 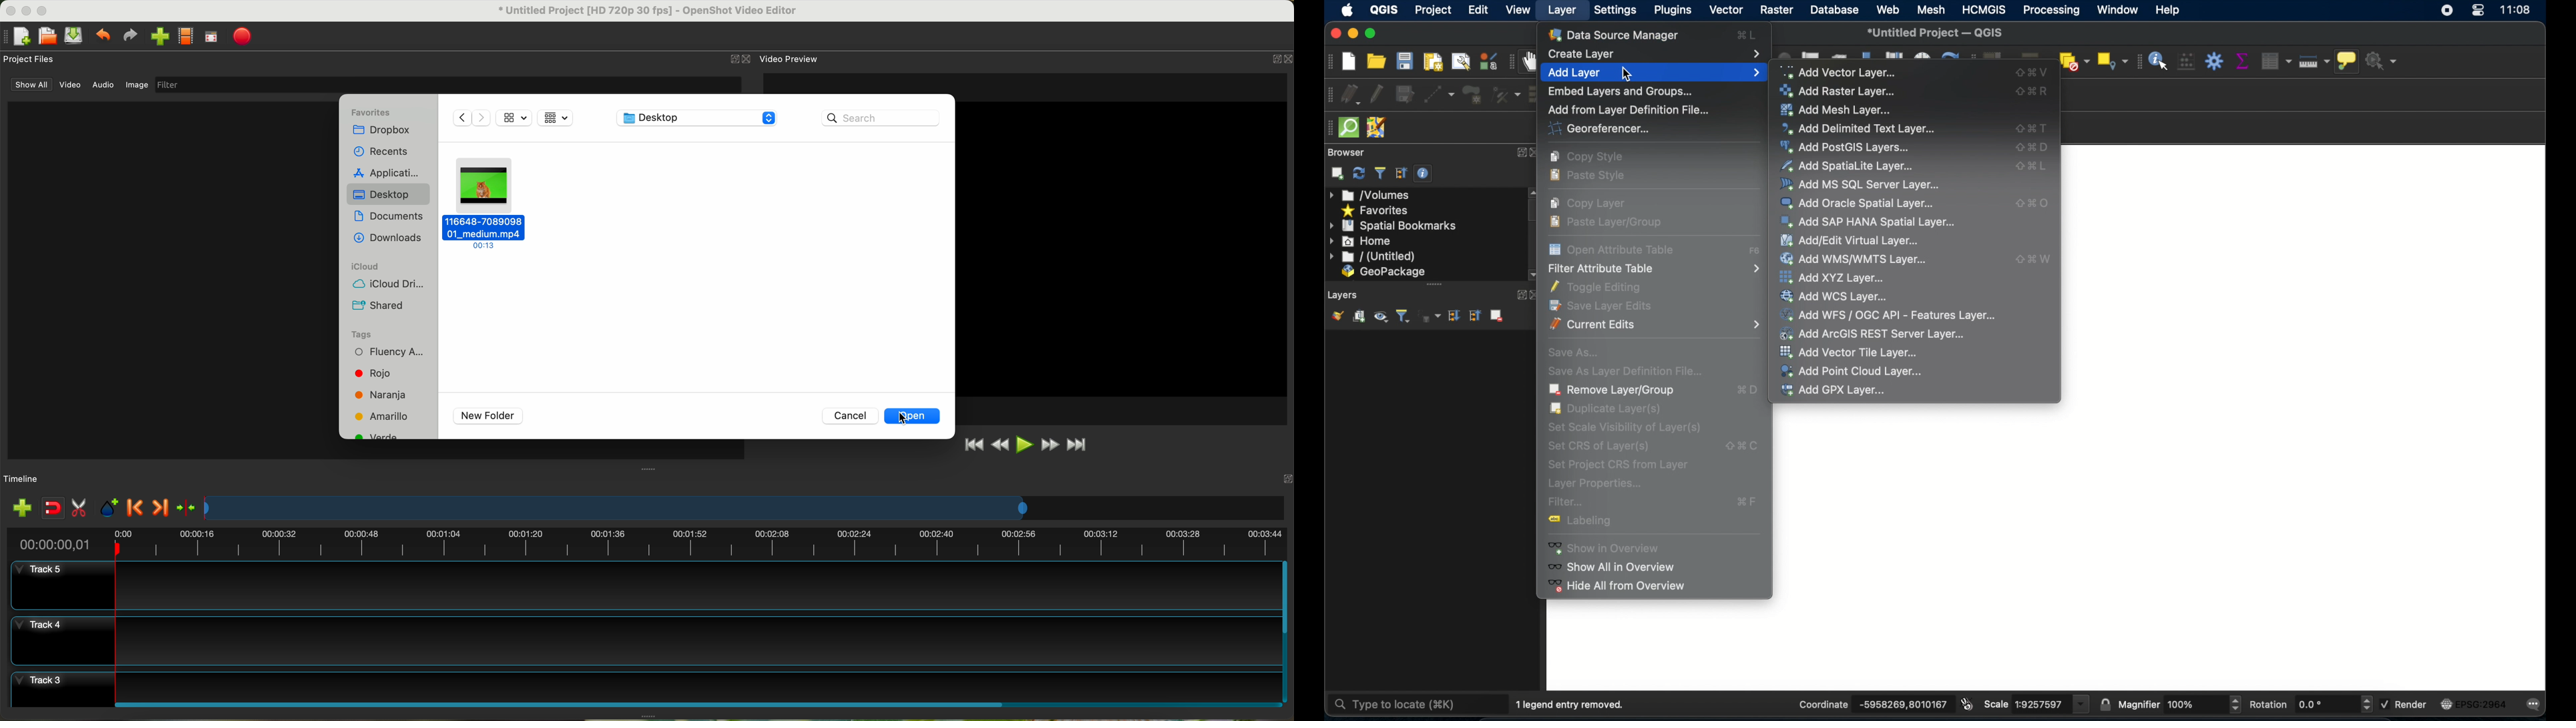 What do you see at coordinates (2034, 91) in the screenshot?
I see `add raster layer` at bounding box center [2034, 91].